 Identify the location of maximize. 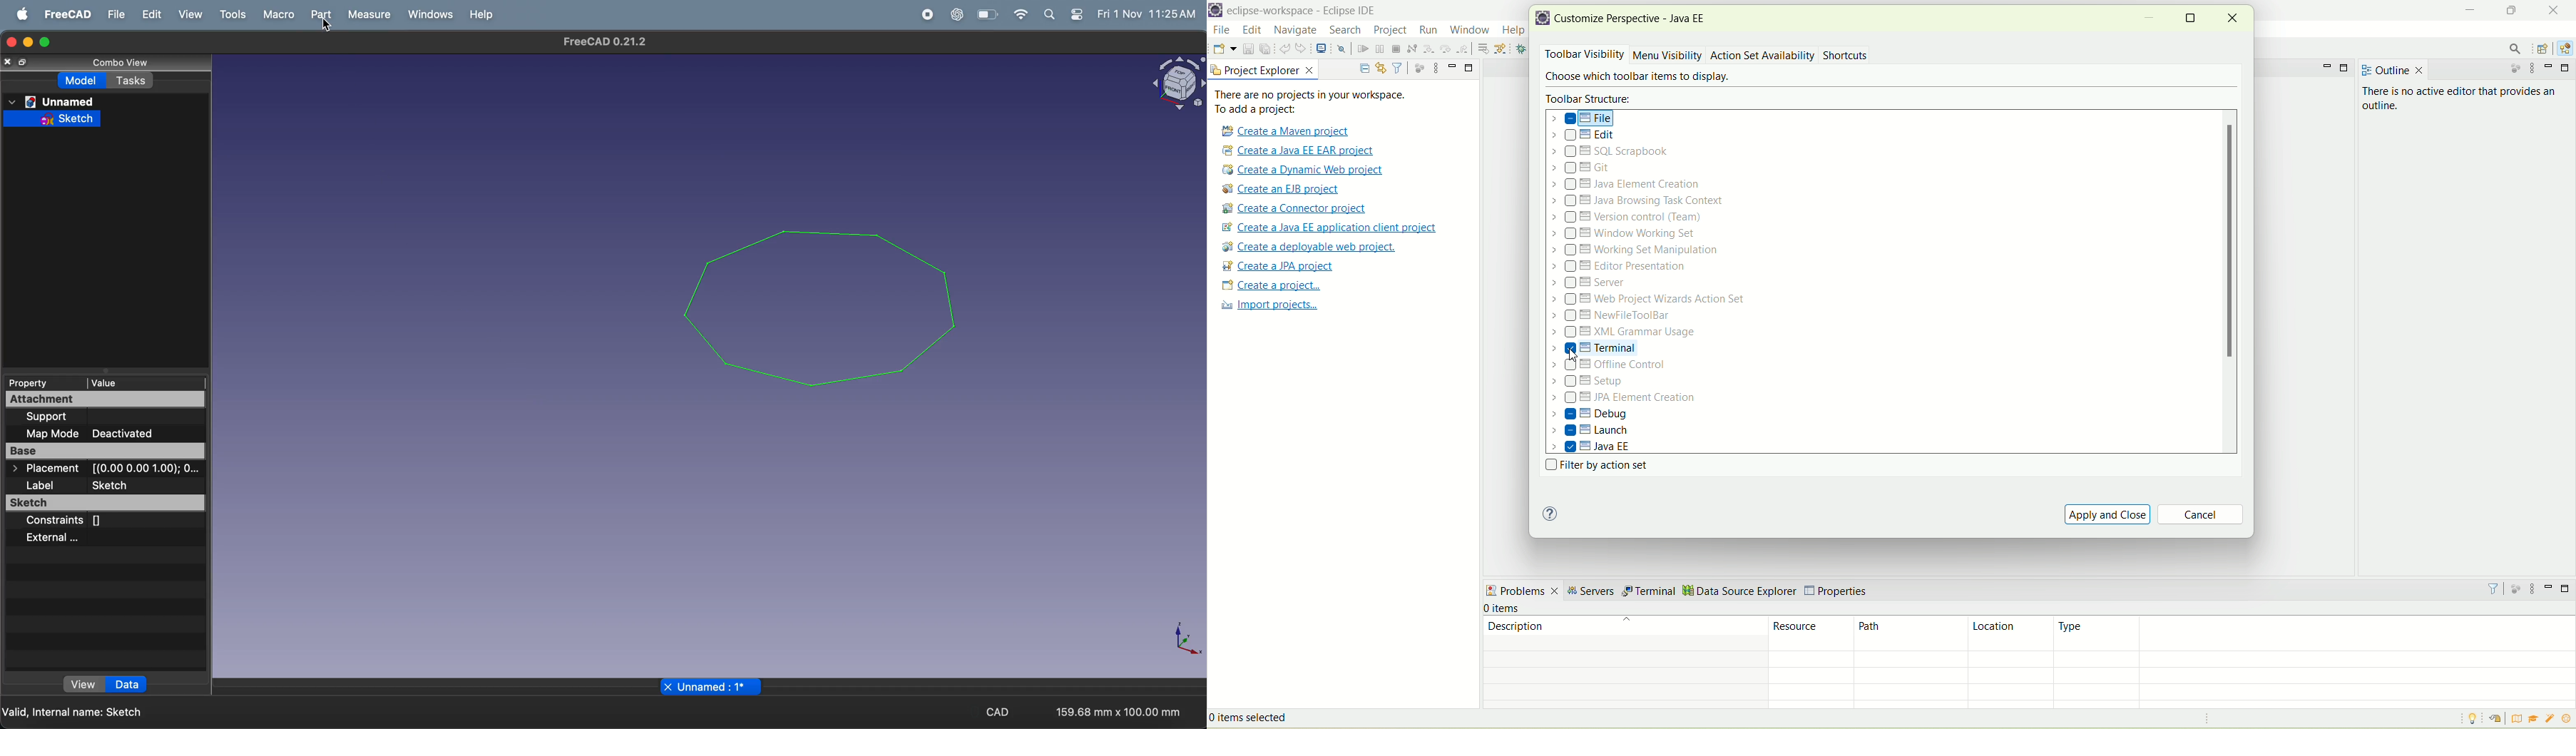
(2346, 67).